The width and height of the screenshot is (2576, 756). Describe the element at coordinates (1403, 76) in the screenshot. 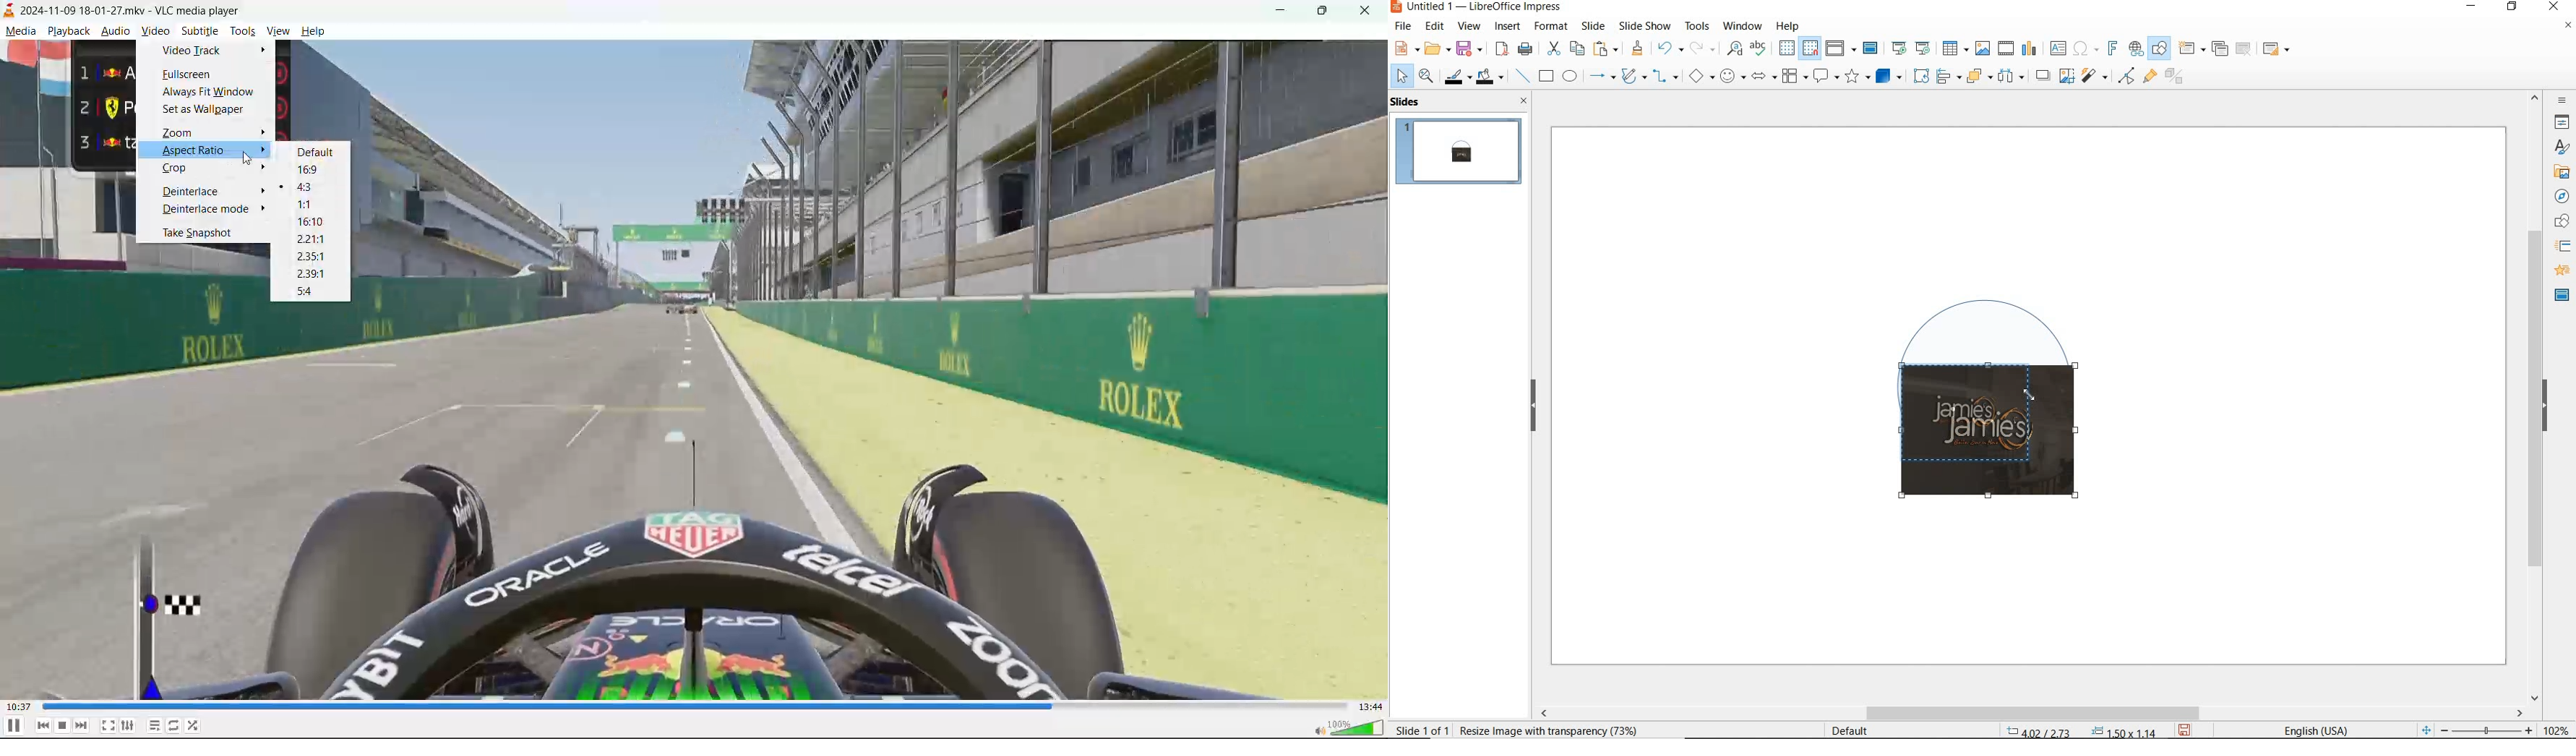

I see `select` at that location.